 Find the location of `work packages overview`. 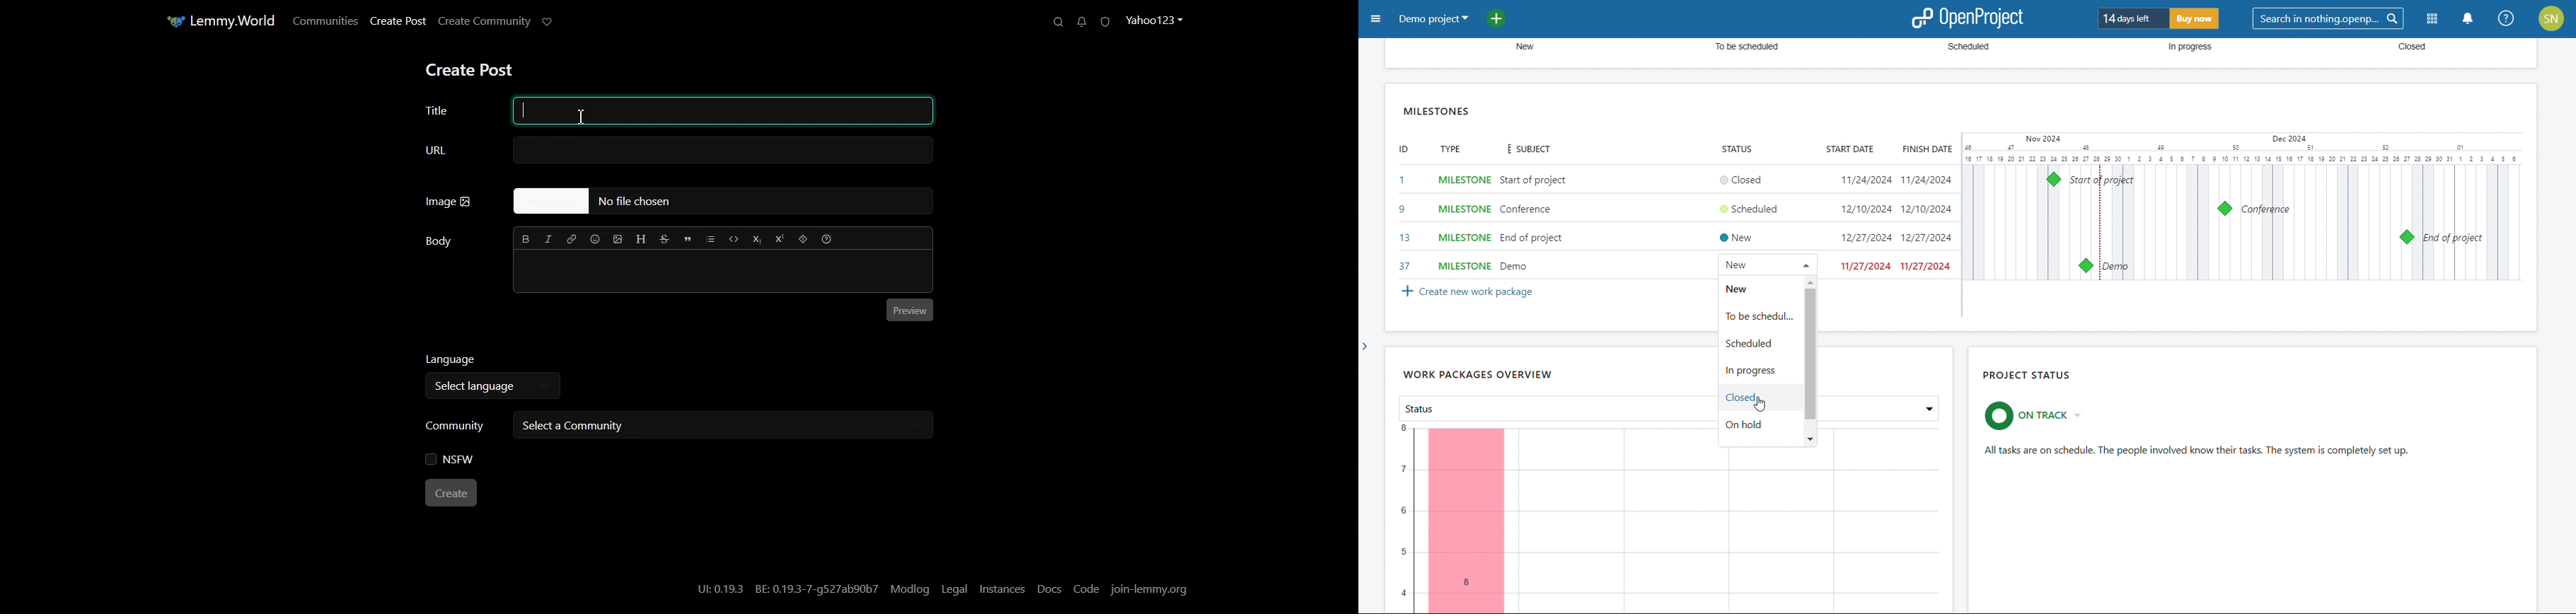

work packages overview is located at coordinates (1476, 375).